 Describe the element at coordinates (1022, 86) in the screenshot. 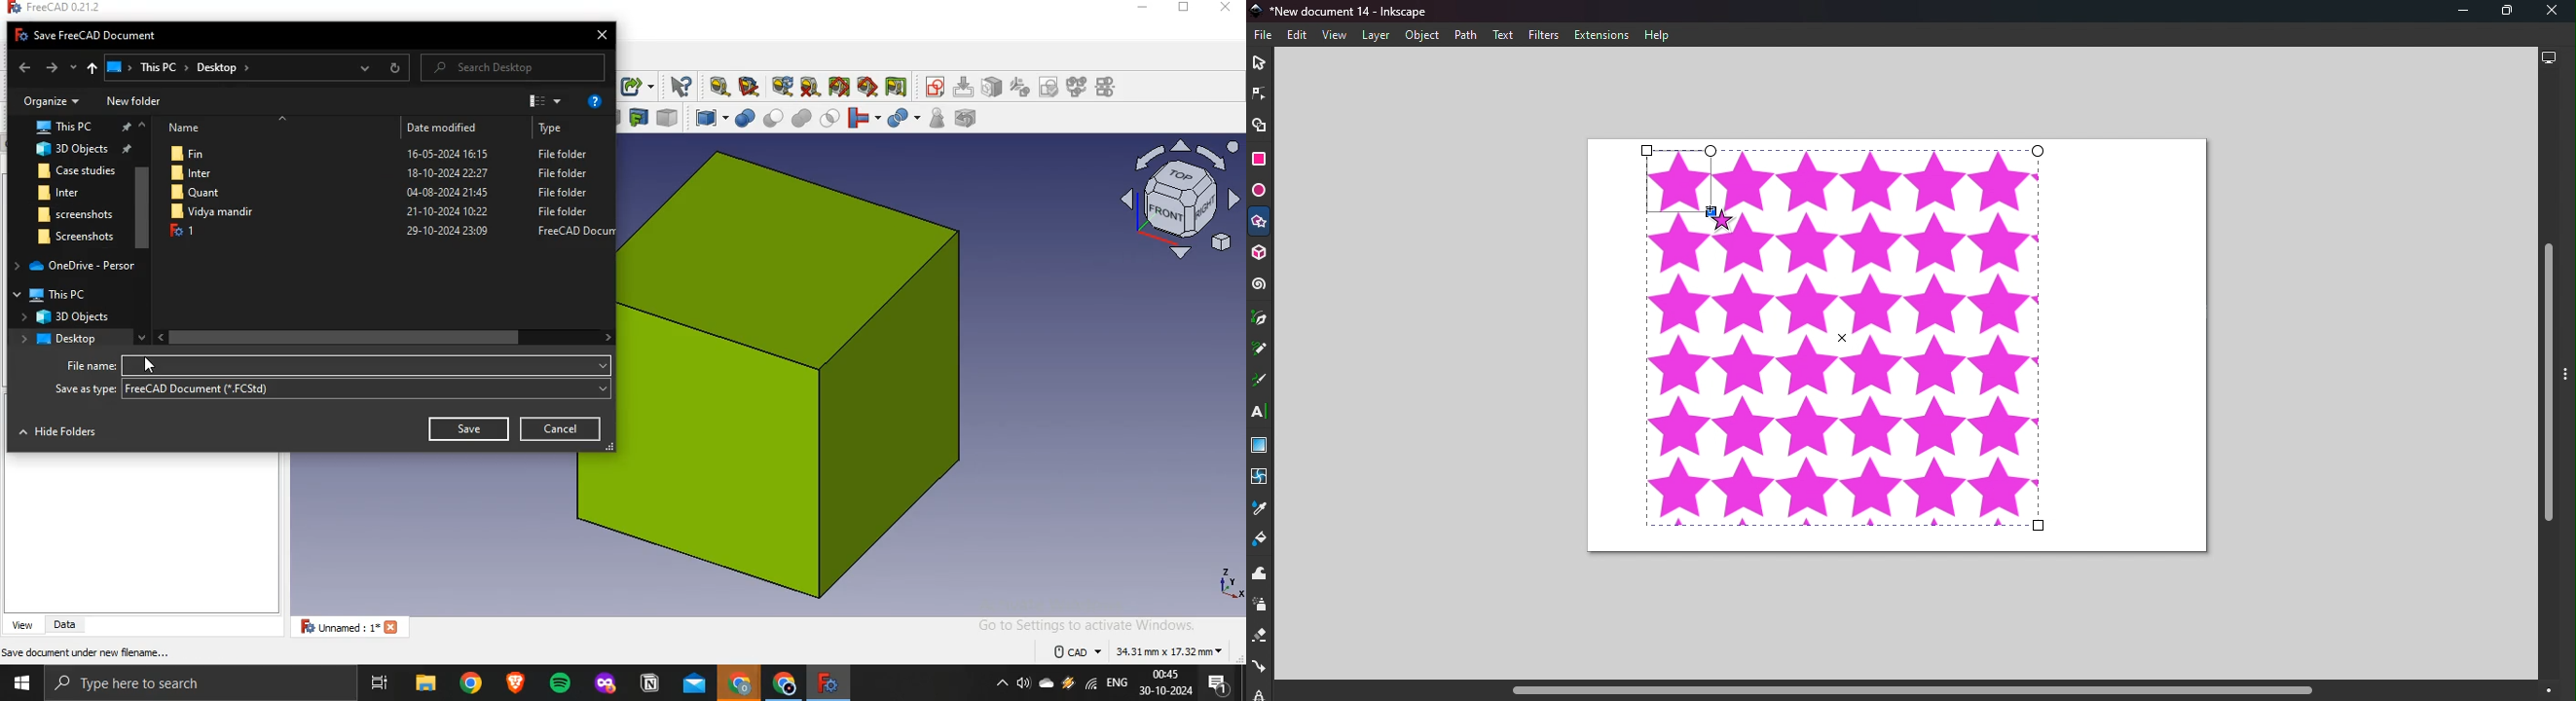

I see `icon` at that location.